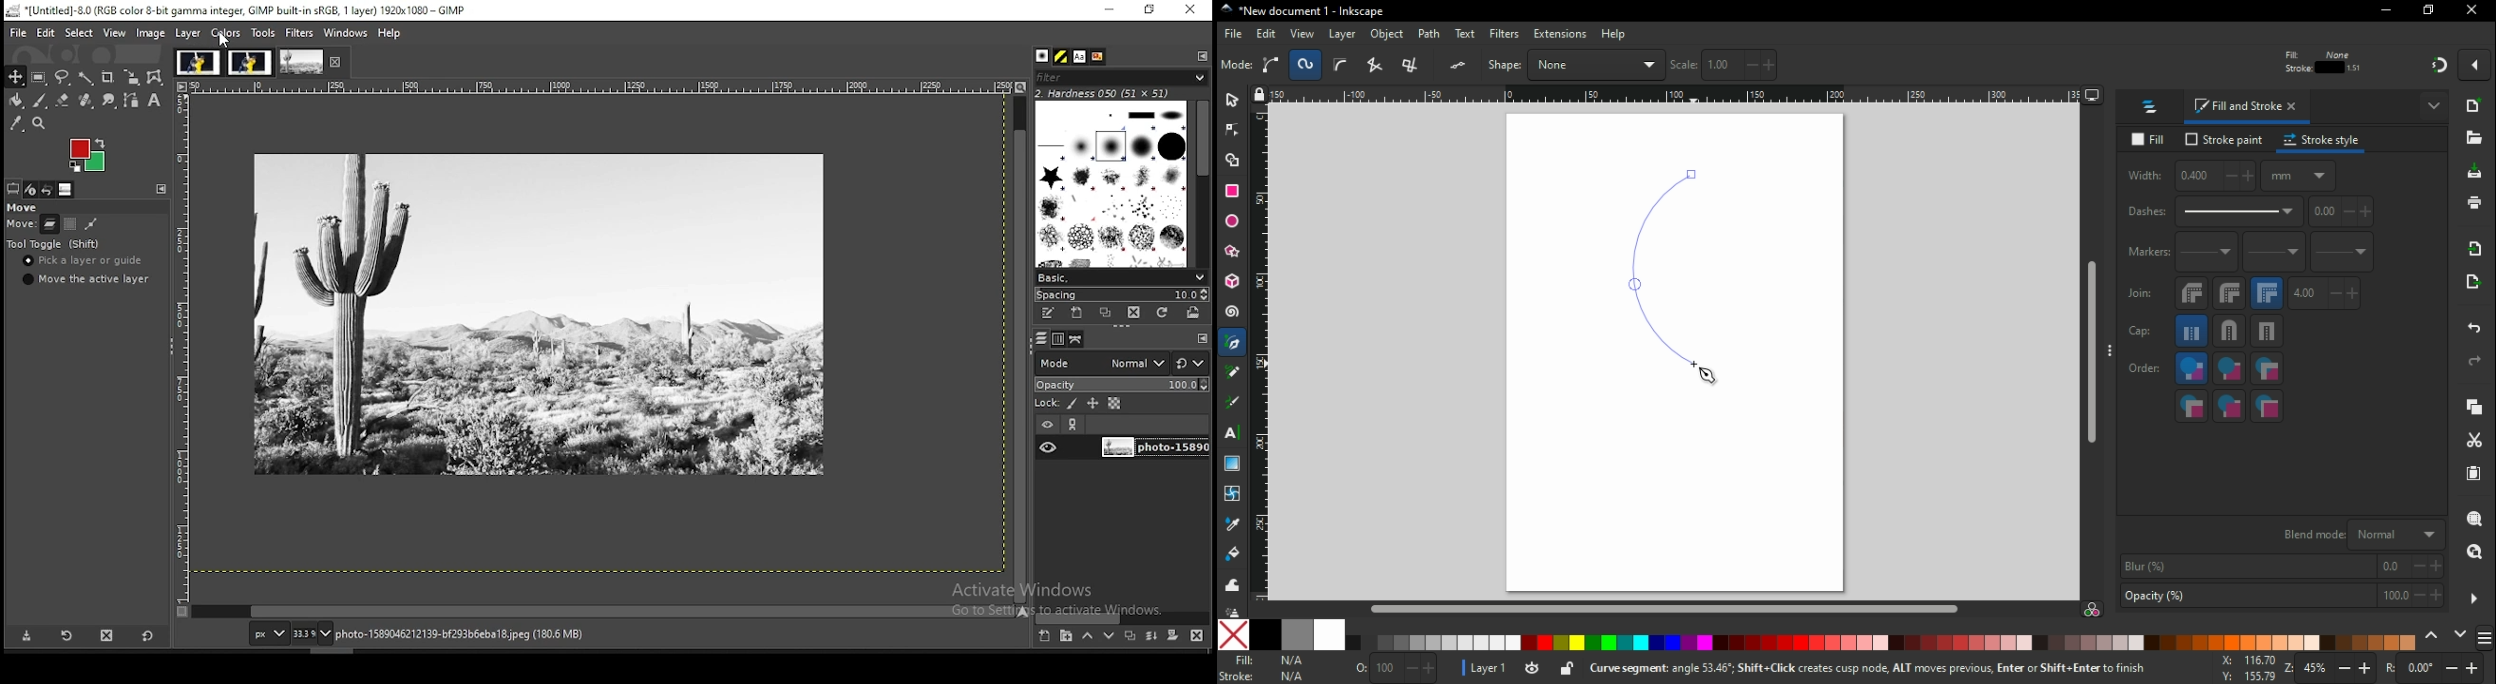 This screenshot has width=2520, height=700. Describe the element at coordinates (1300, 12) in the screenshot. I see `icon and filename` at that location.